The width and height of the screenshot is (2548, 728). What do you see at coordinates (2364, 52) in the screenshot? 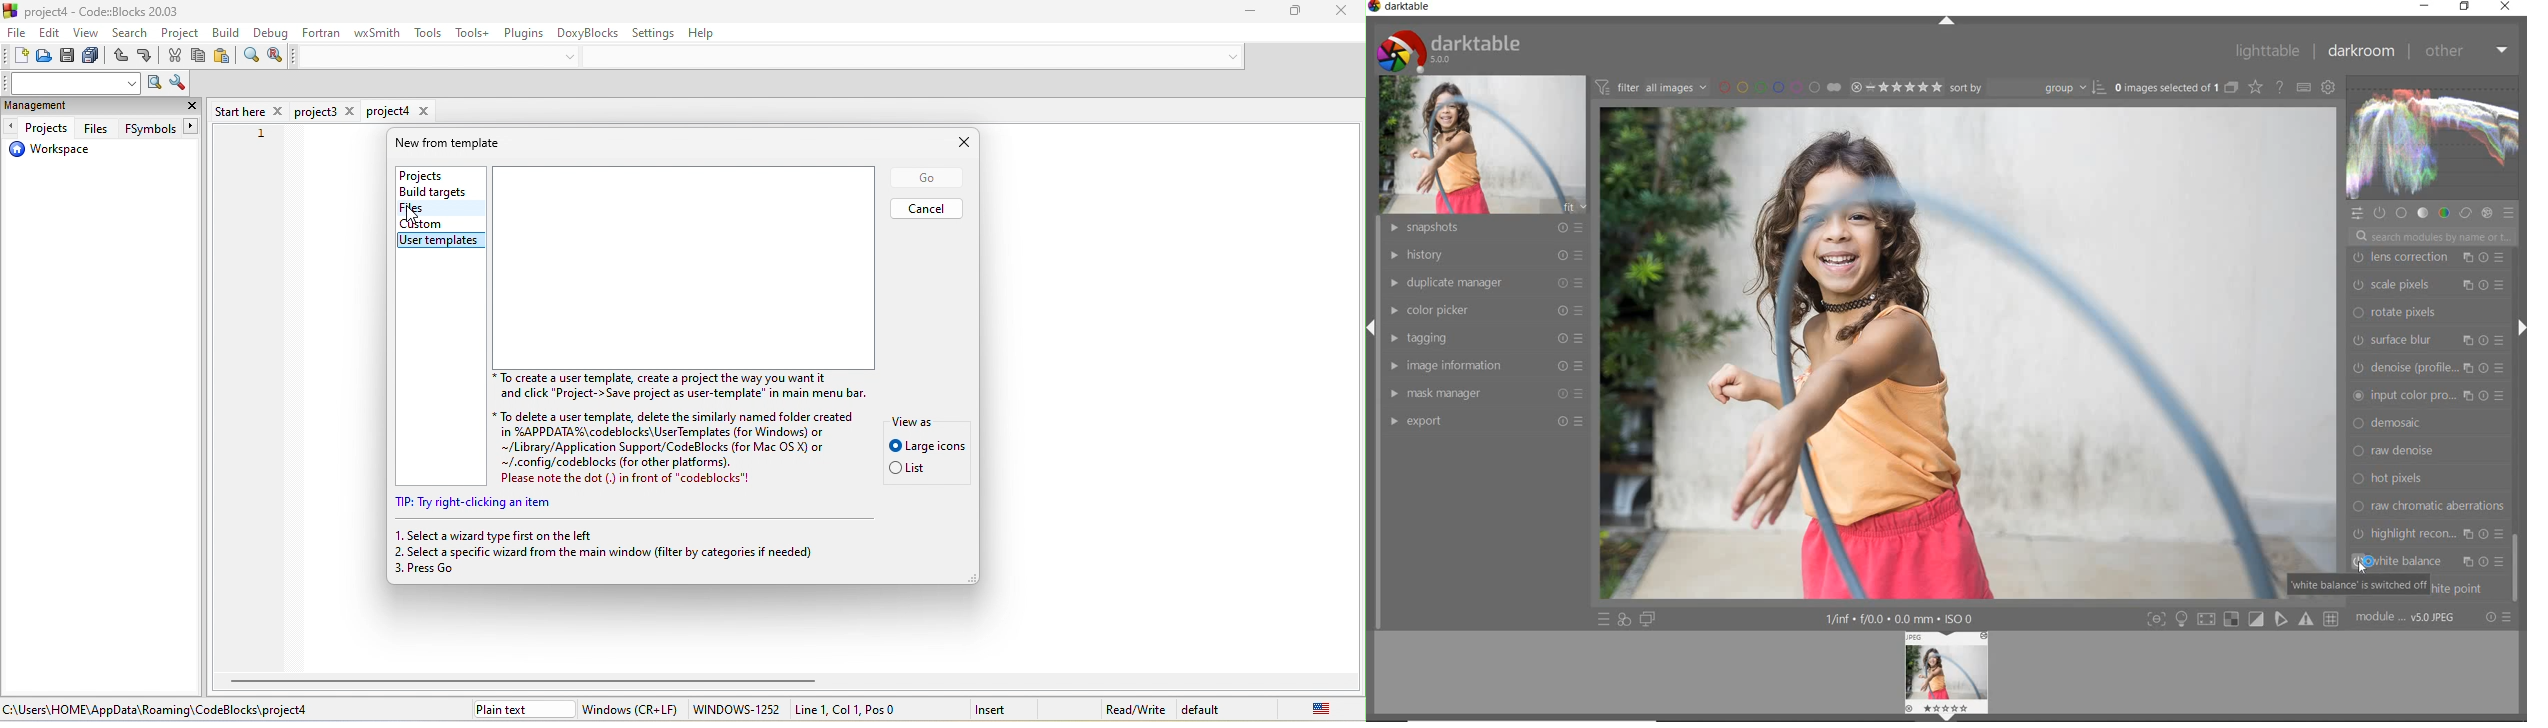
I see `darkroom` at bounding box center [2364, 52].